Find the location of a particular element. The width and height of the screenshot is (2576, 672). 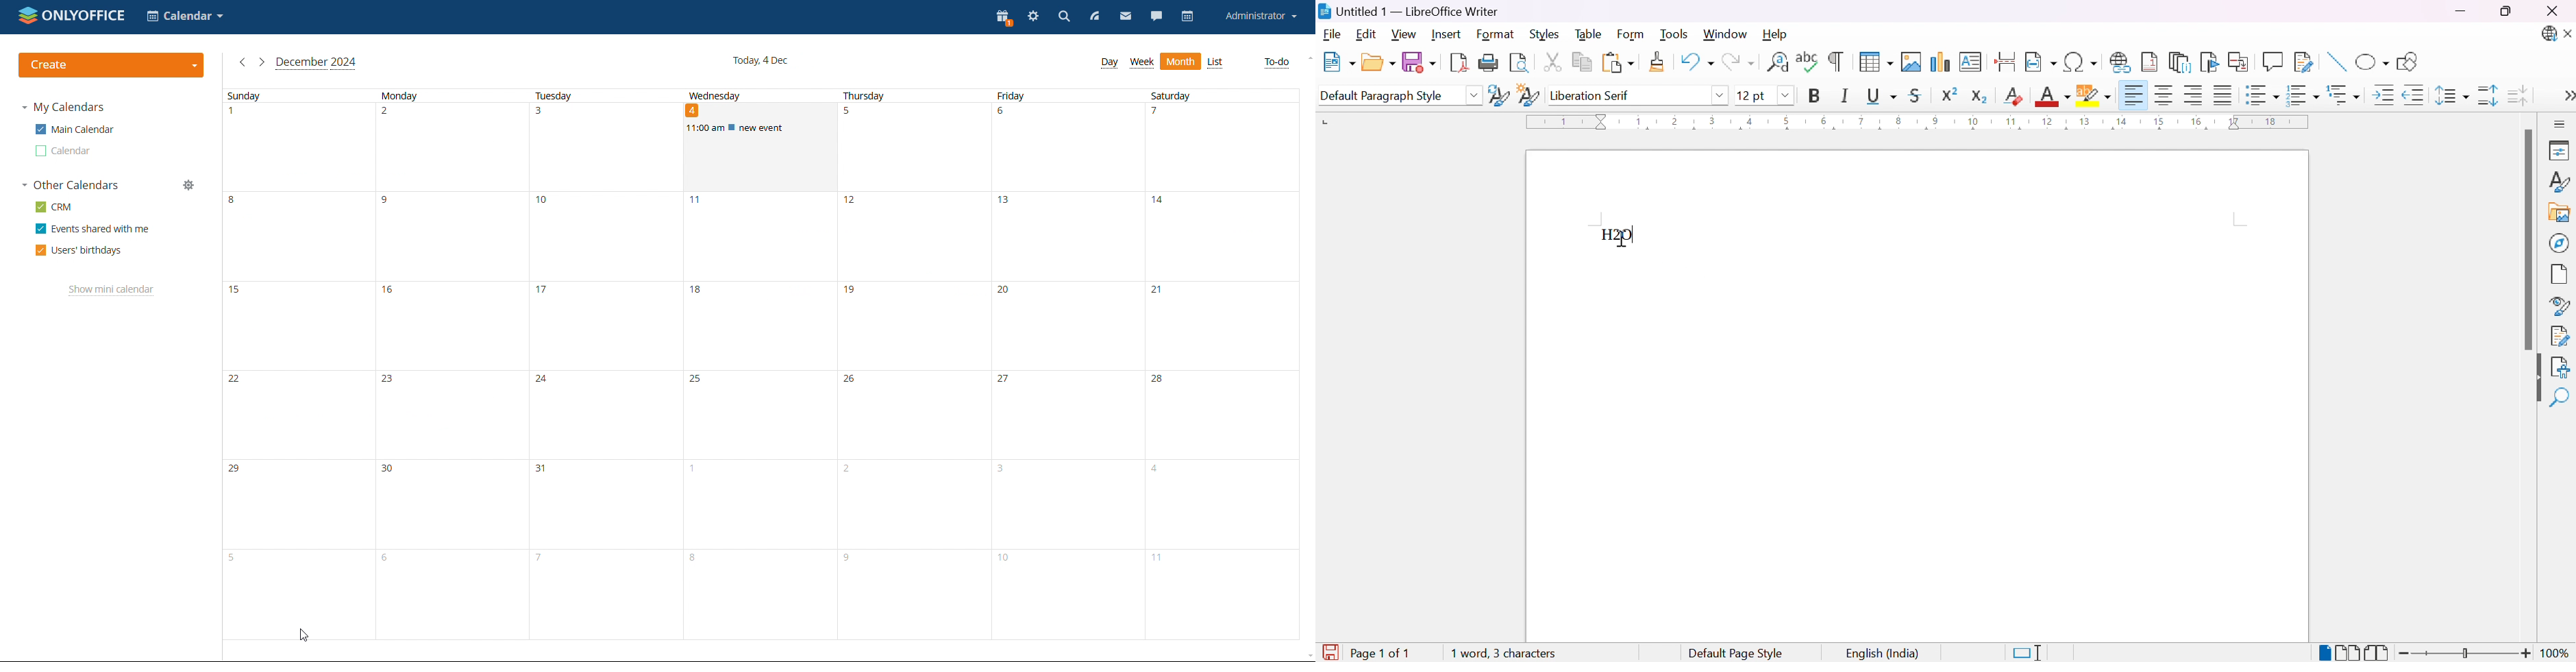

Styles is located at coordinates (2558, 185).